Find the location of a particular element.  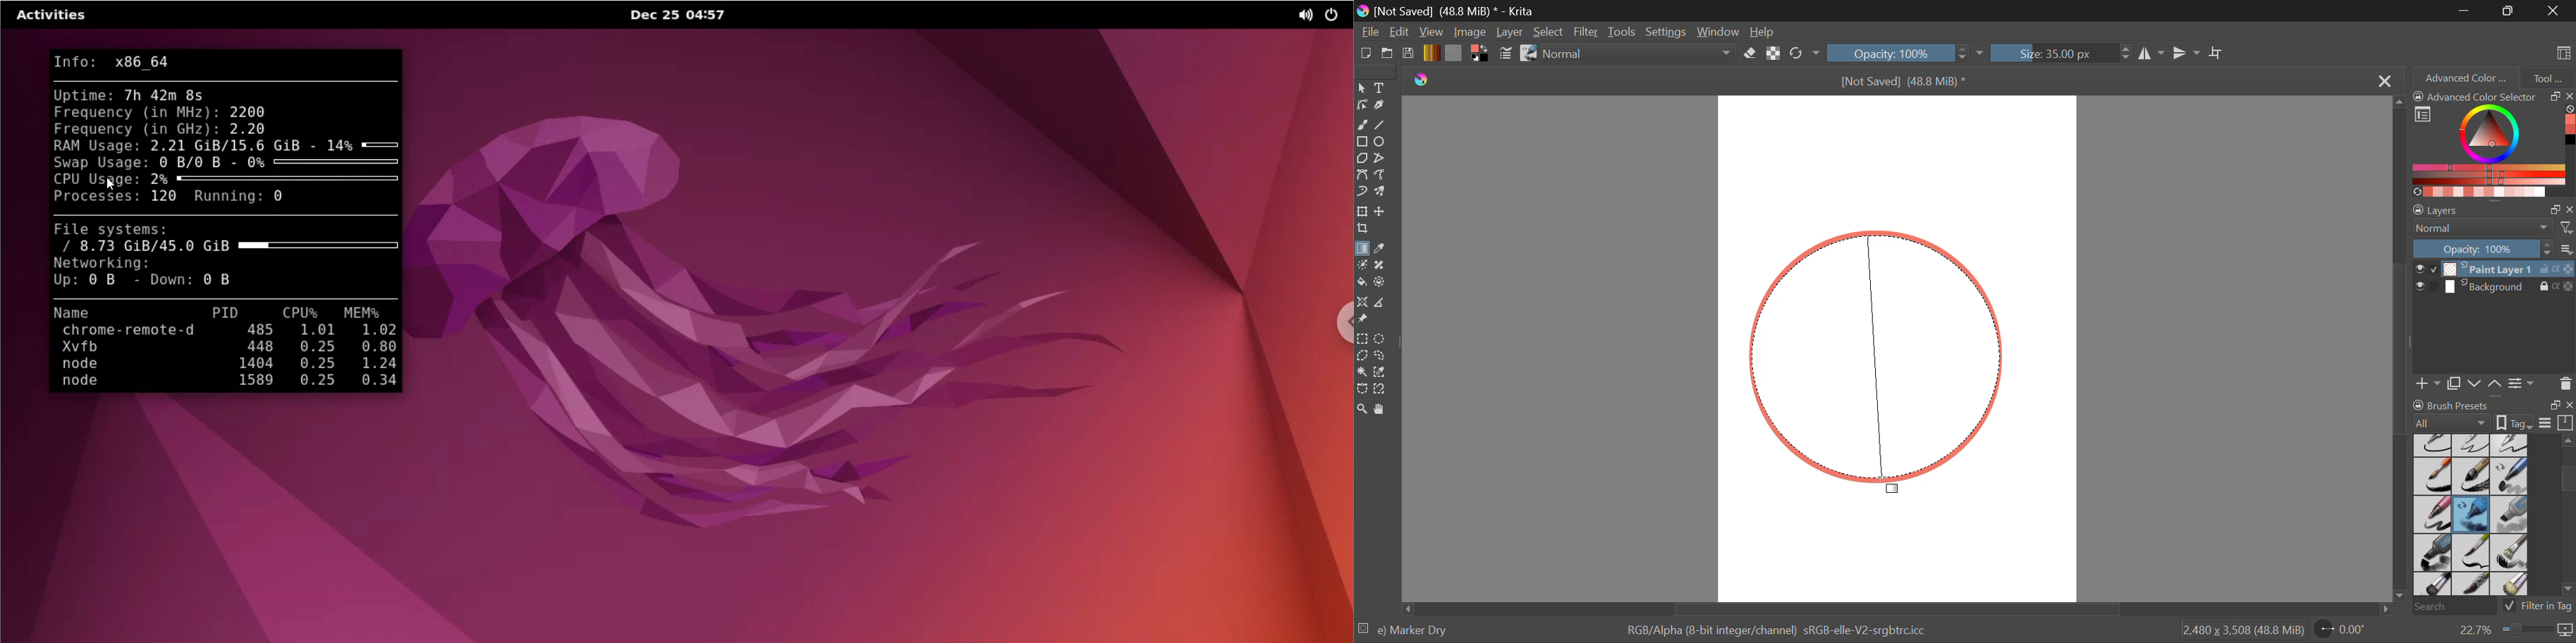

Ink-3 Gpen is located at coordinates (2473, 445).